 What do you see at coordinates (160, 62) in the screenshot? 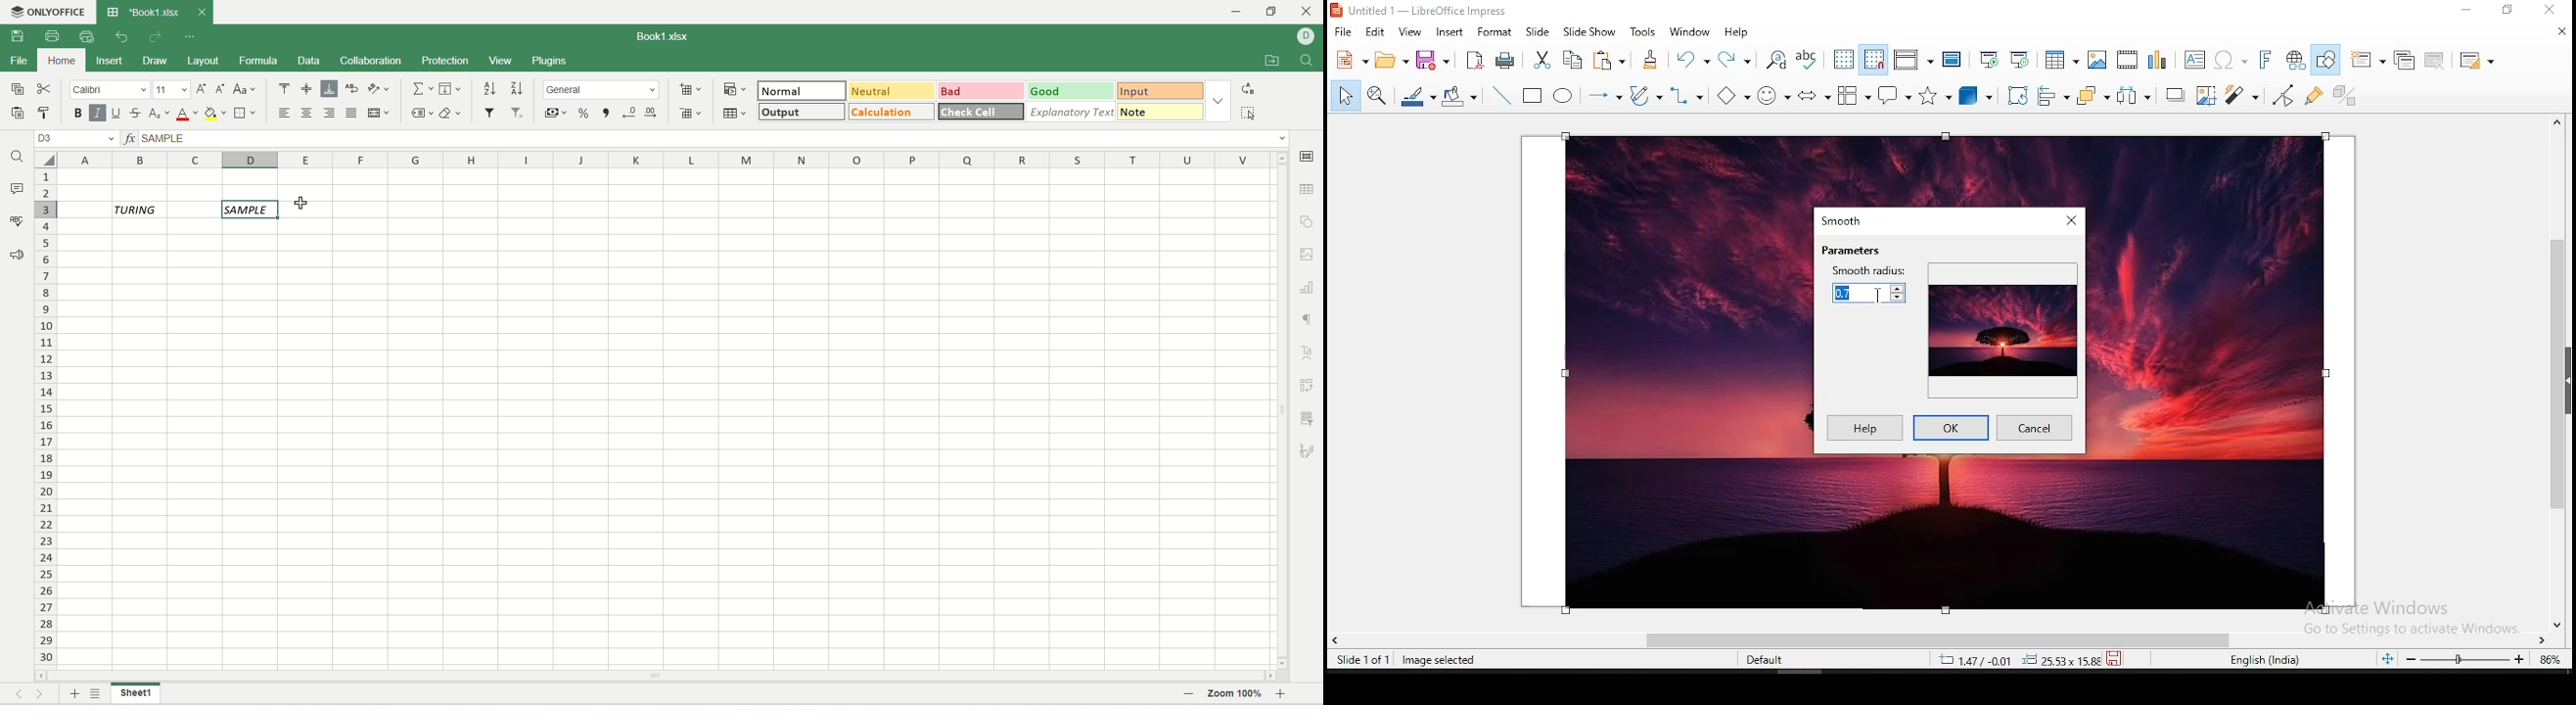
I see `draw` at bounding box center [160, 62].